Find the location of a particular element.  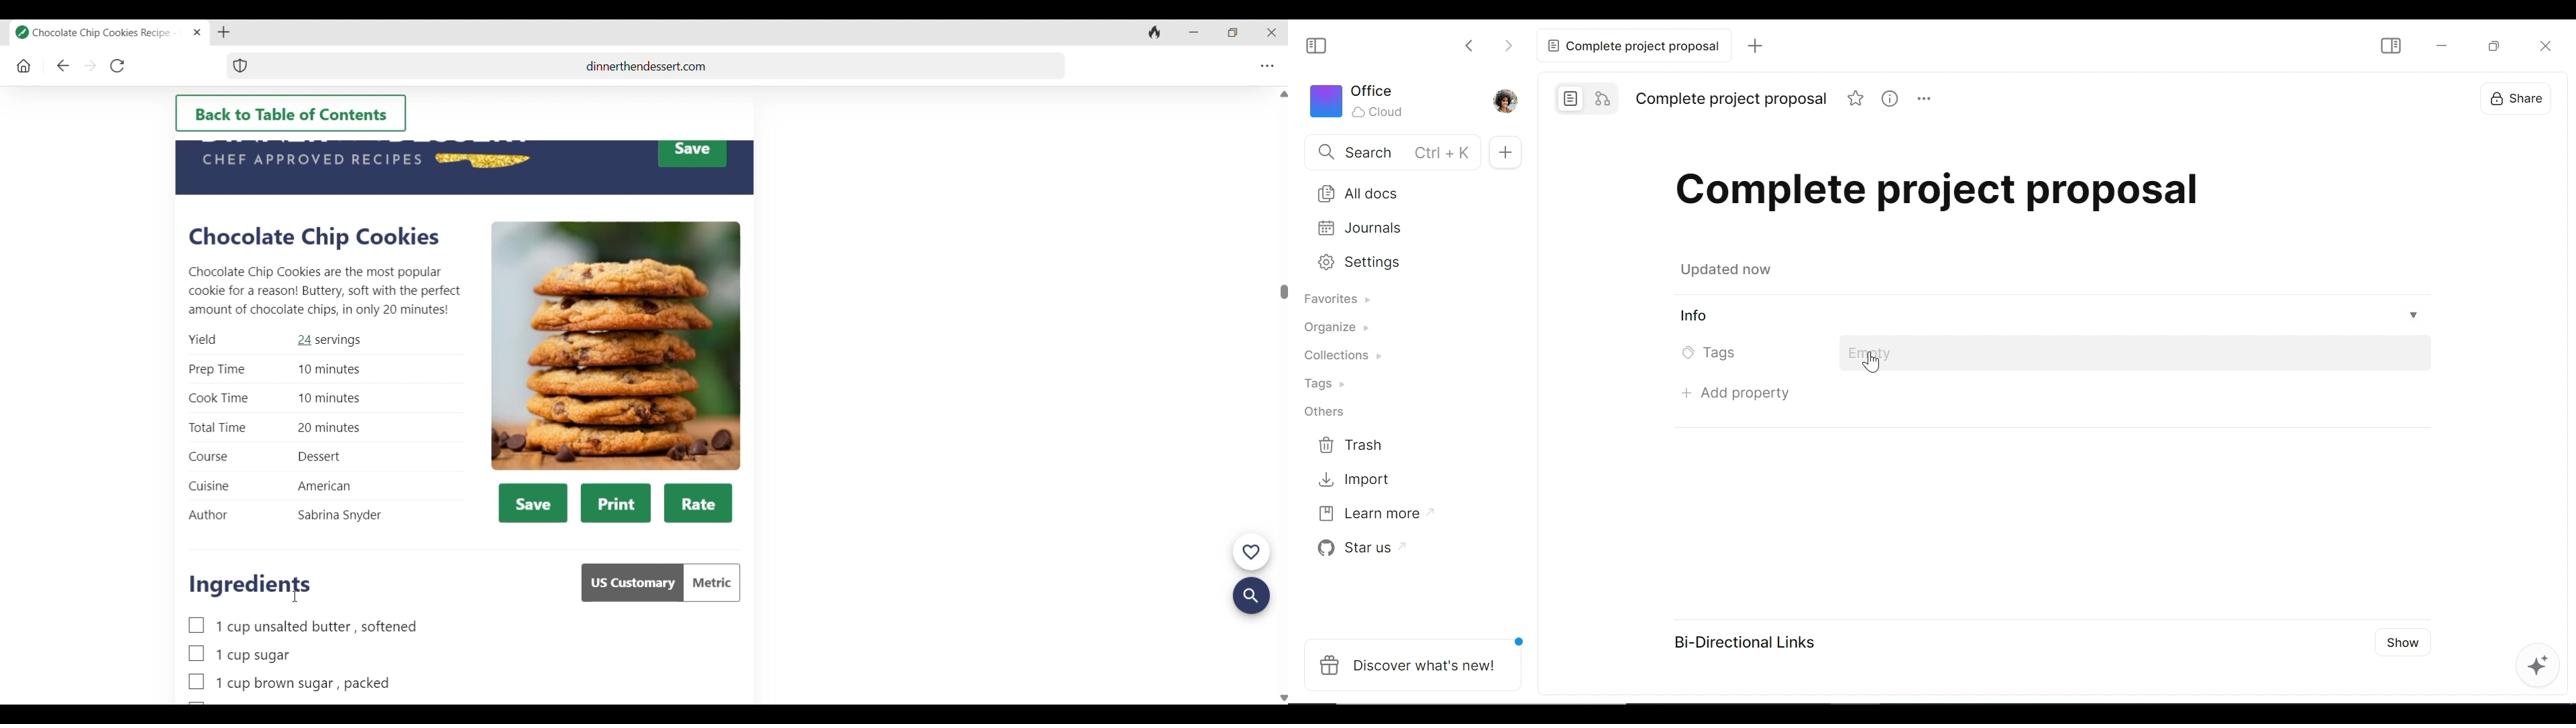

Close interface is located at coordinates (1269, 34).